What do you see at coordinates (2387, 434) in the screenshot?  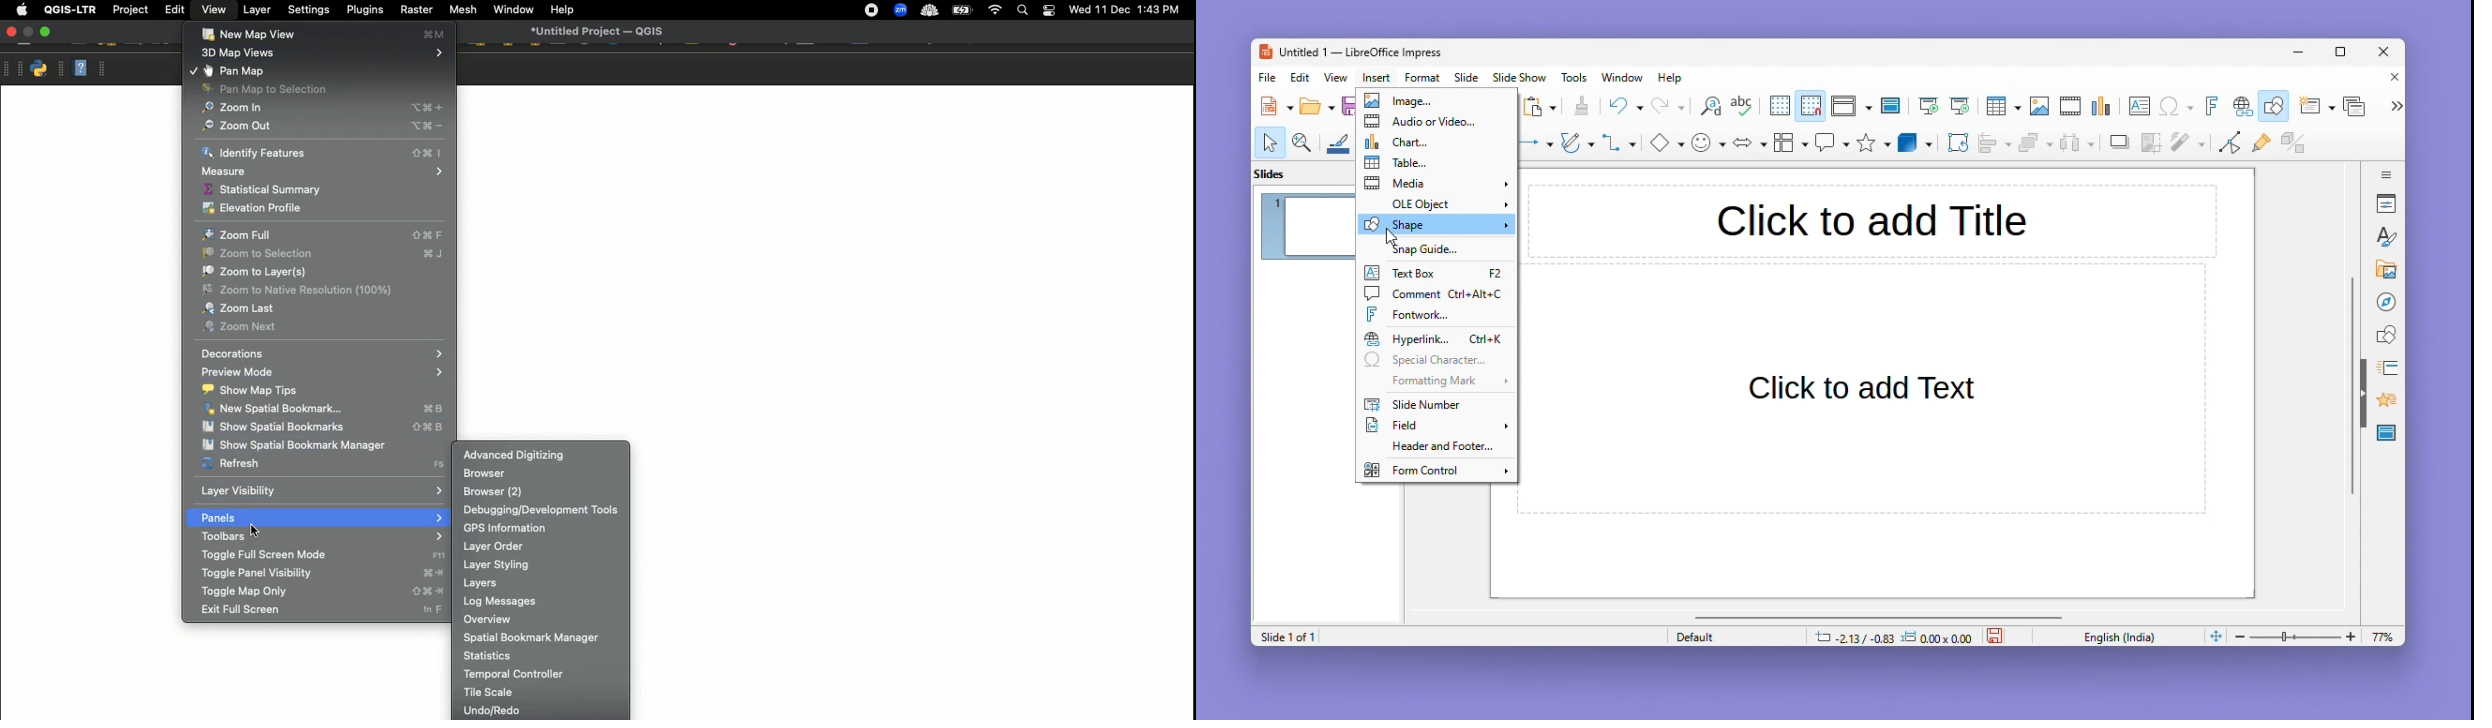 I see `Masters slide` at bounding box center [2387, 434].